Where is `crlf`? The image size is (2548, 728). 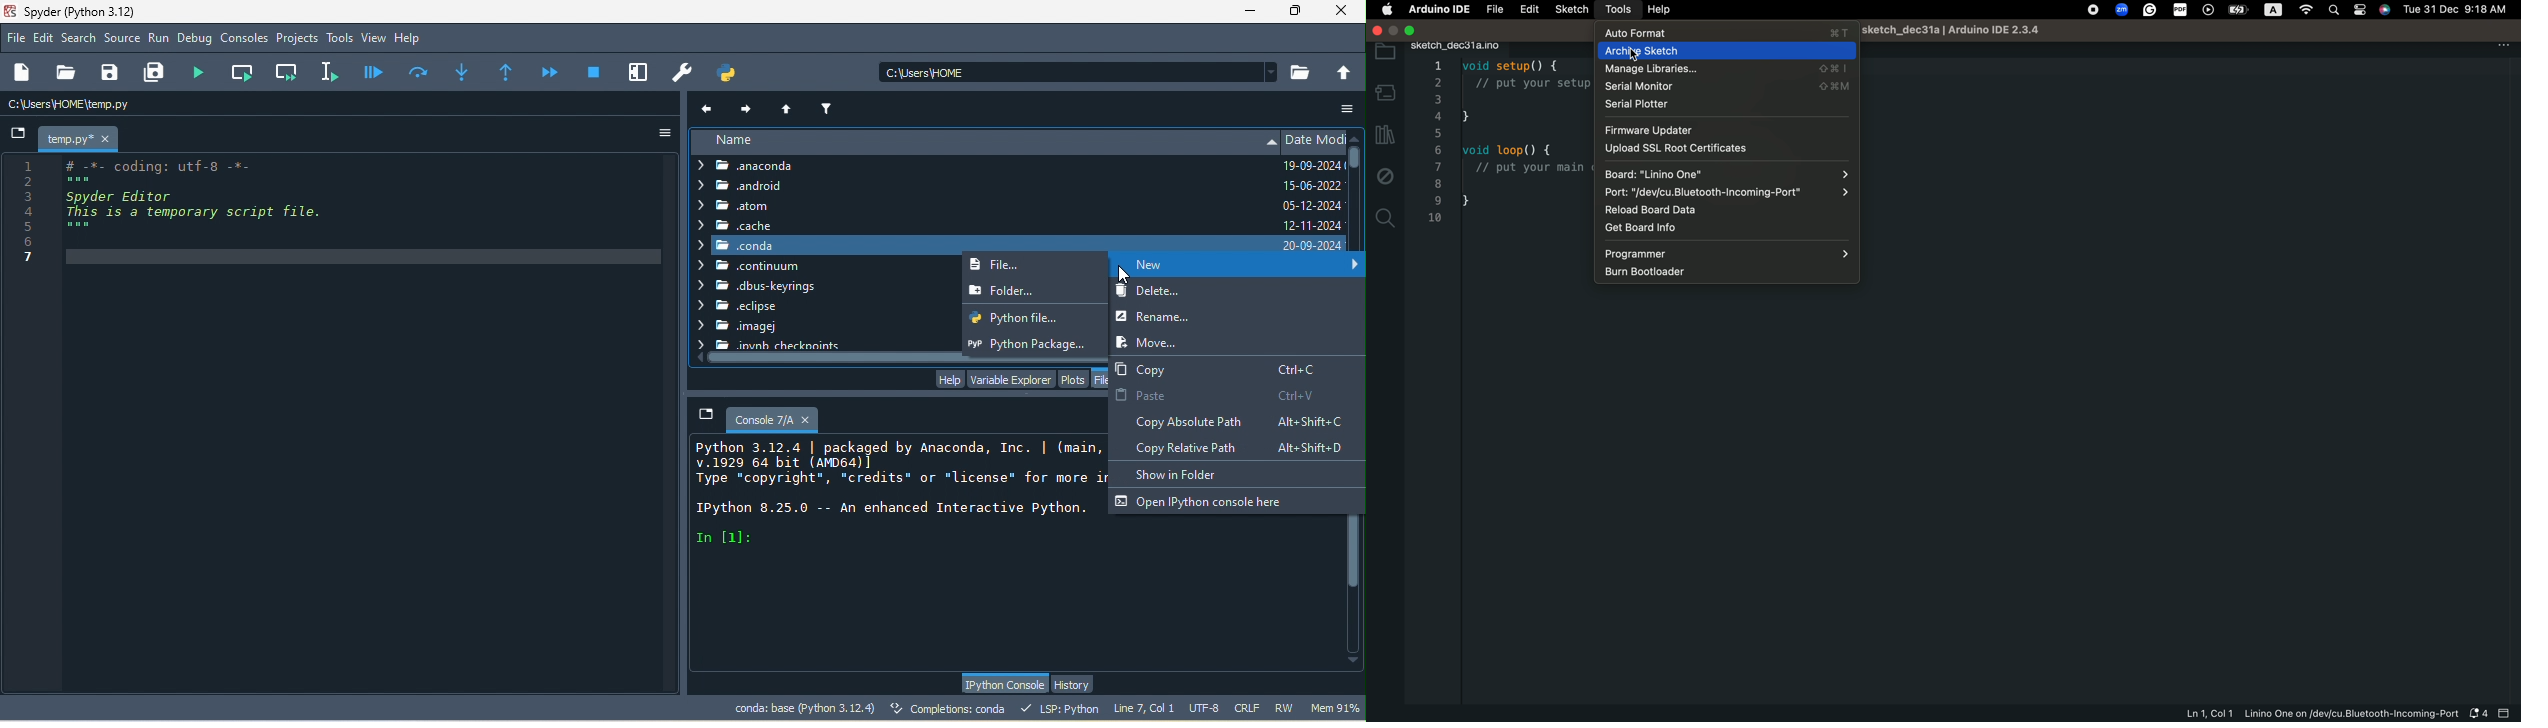
crlf is located at coordinates (1250, 709).